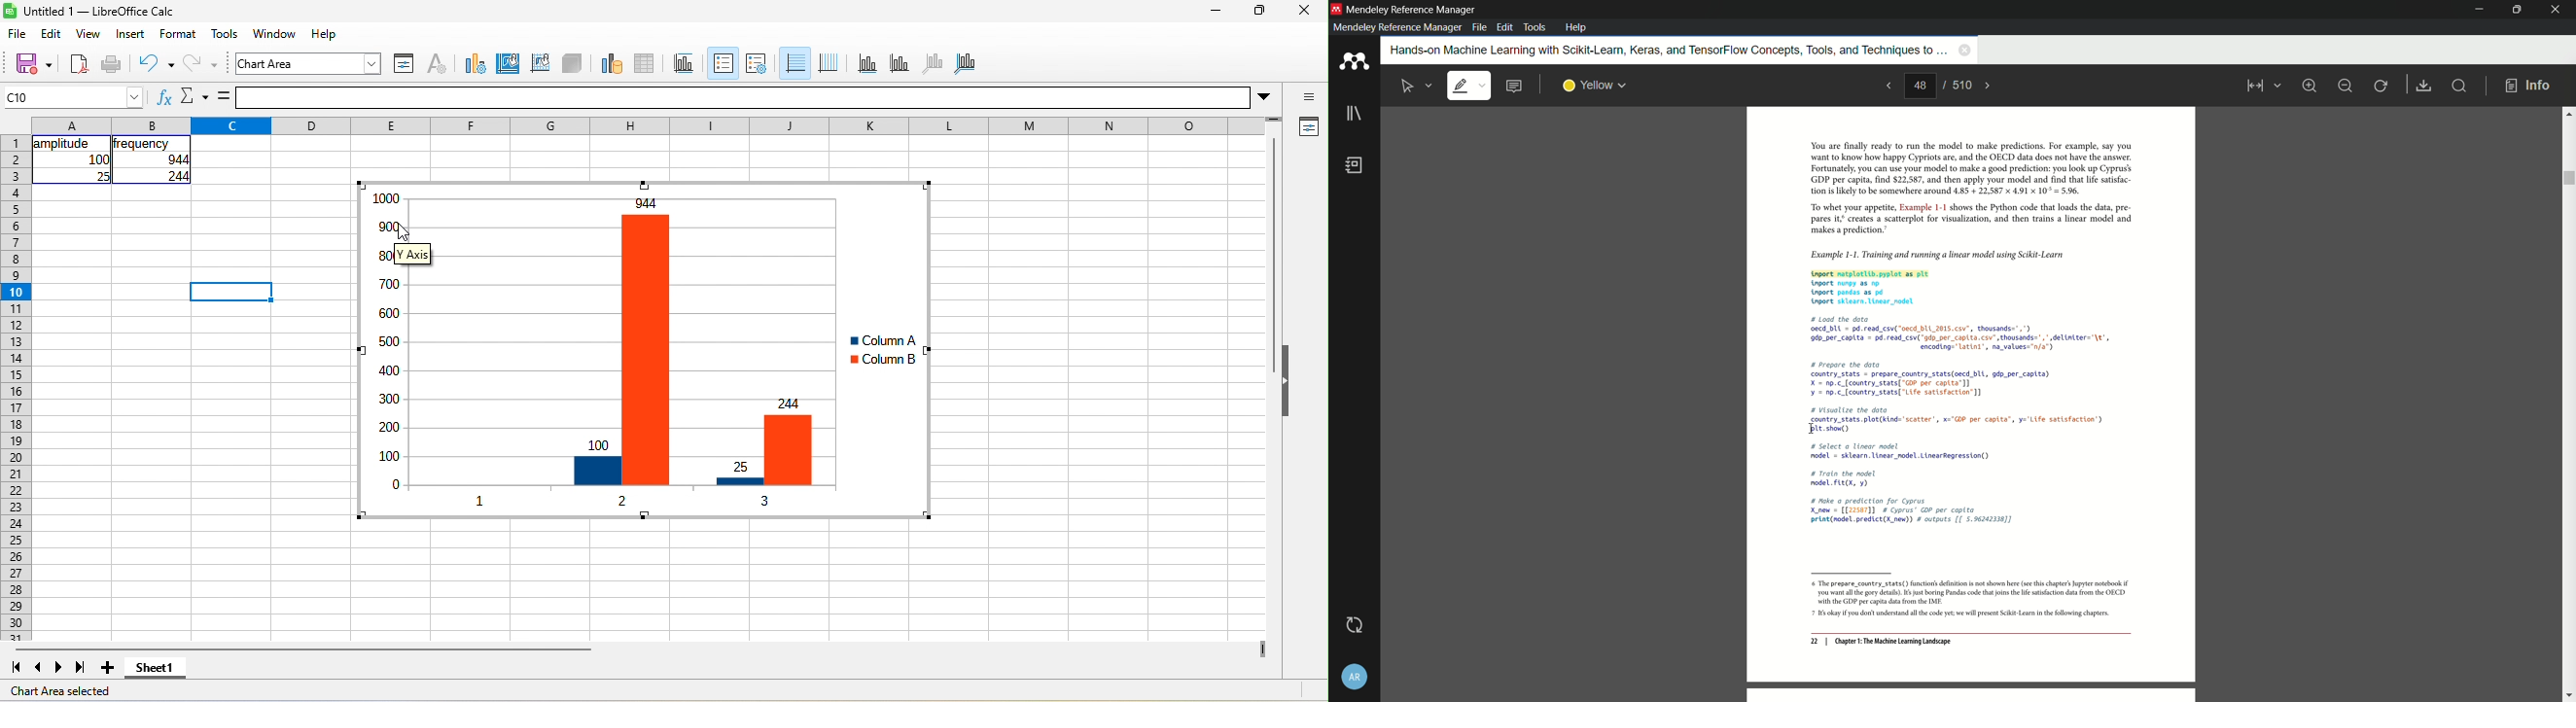 This screenshot has width=2576, height=728. Describe the element at coordinates (1272, 258) in the screenshot. I see `vertical scroll bar` at that location.